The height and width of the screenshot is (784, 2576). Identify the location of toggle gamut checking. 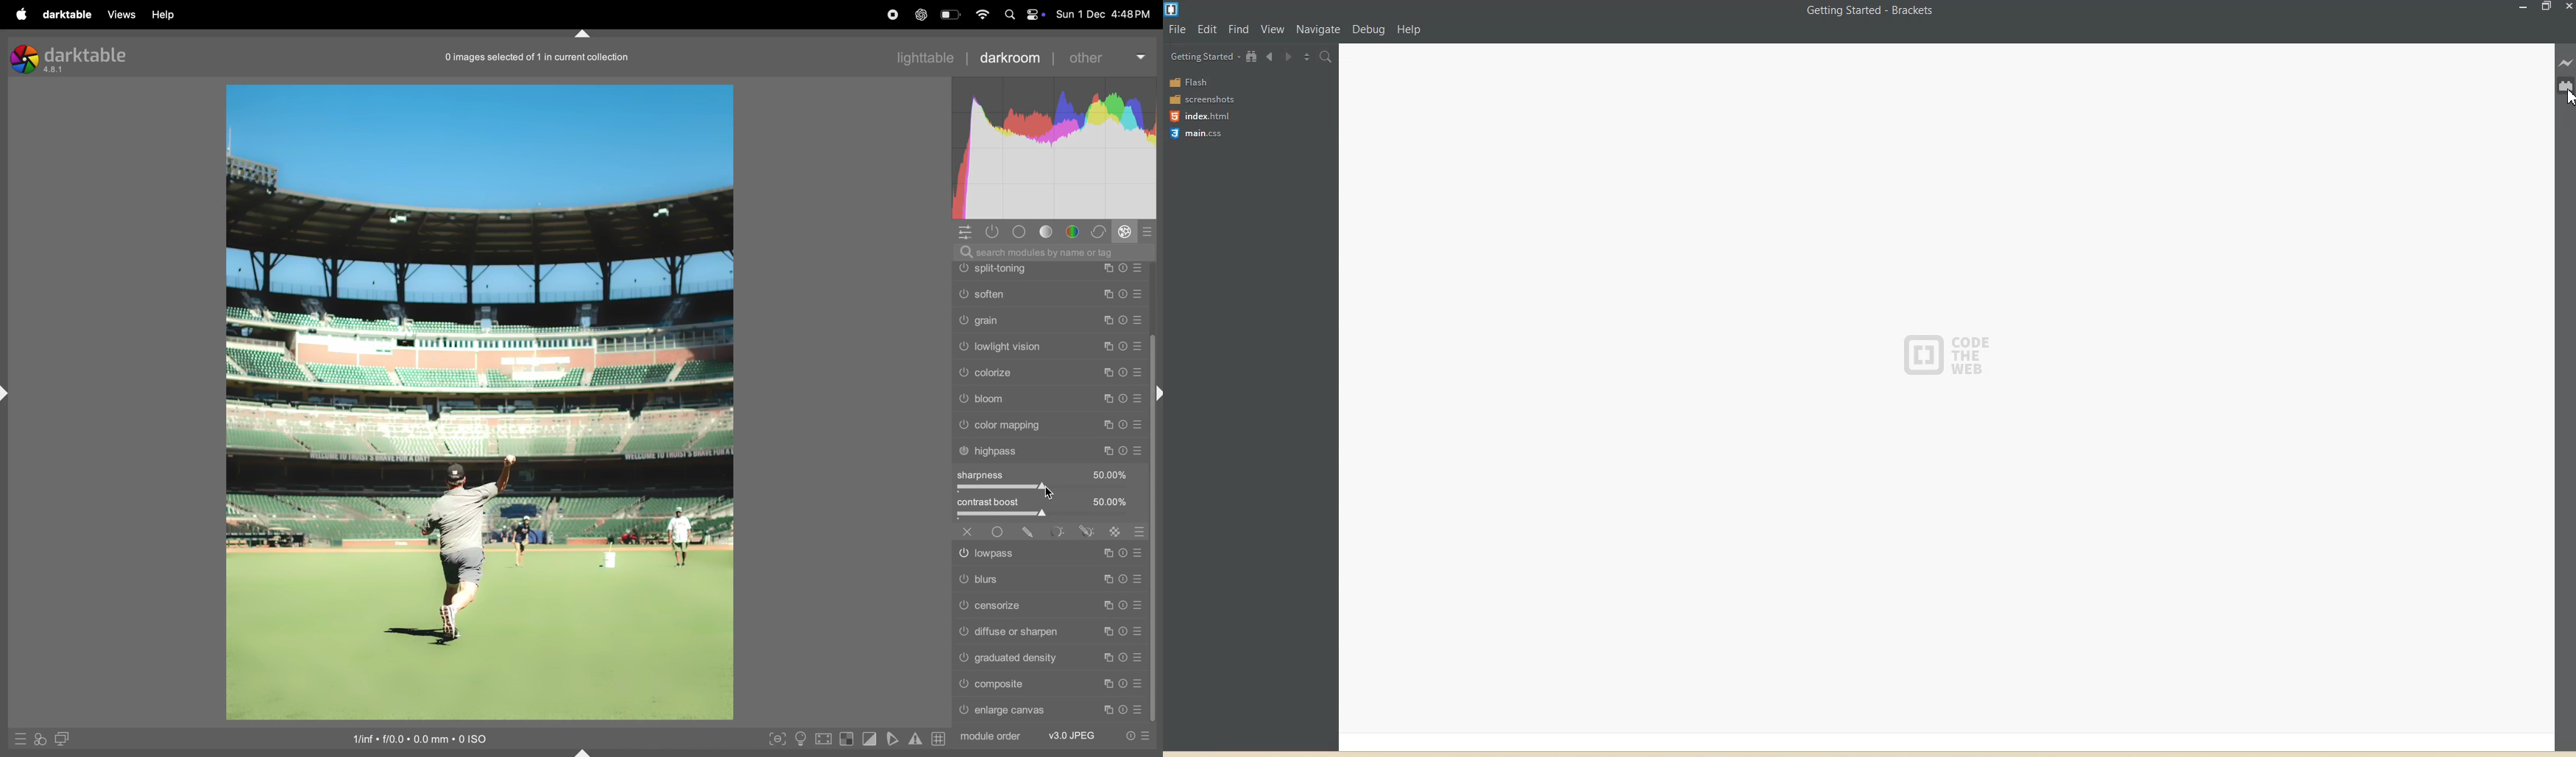
(916, 738).